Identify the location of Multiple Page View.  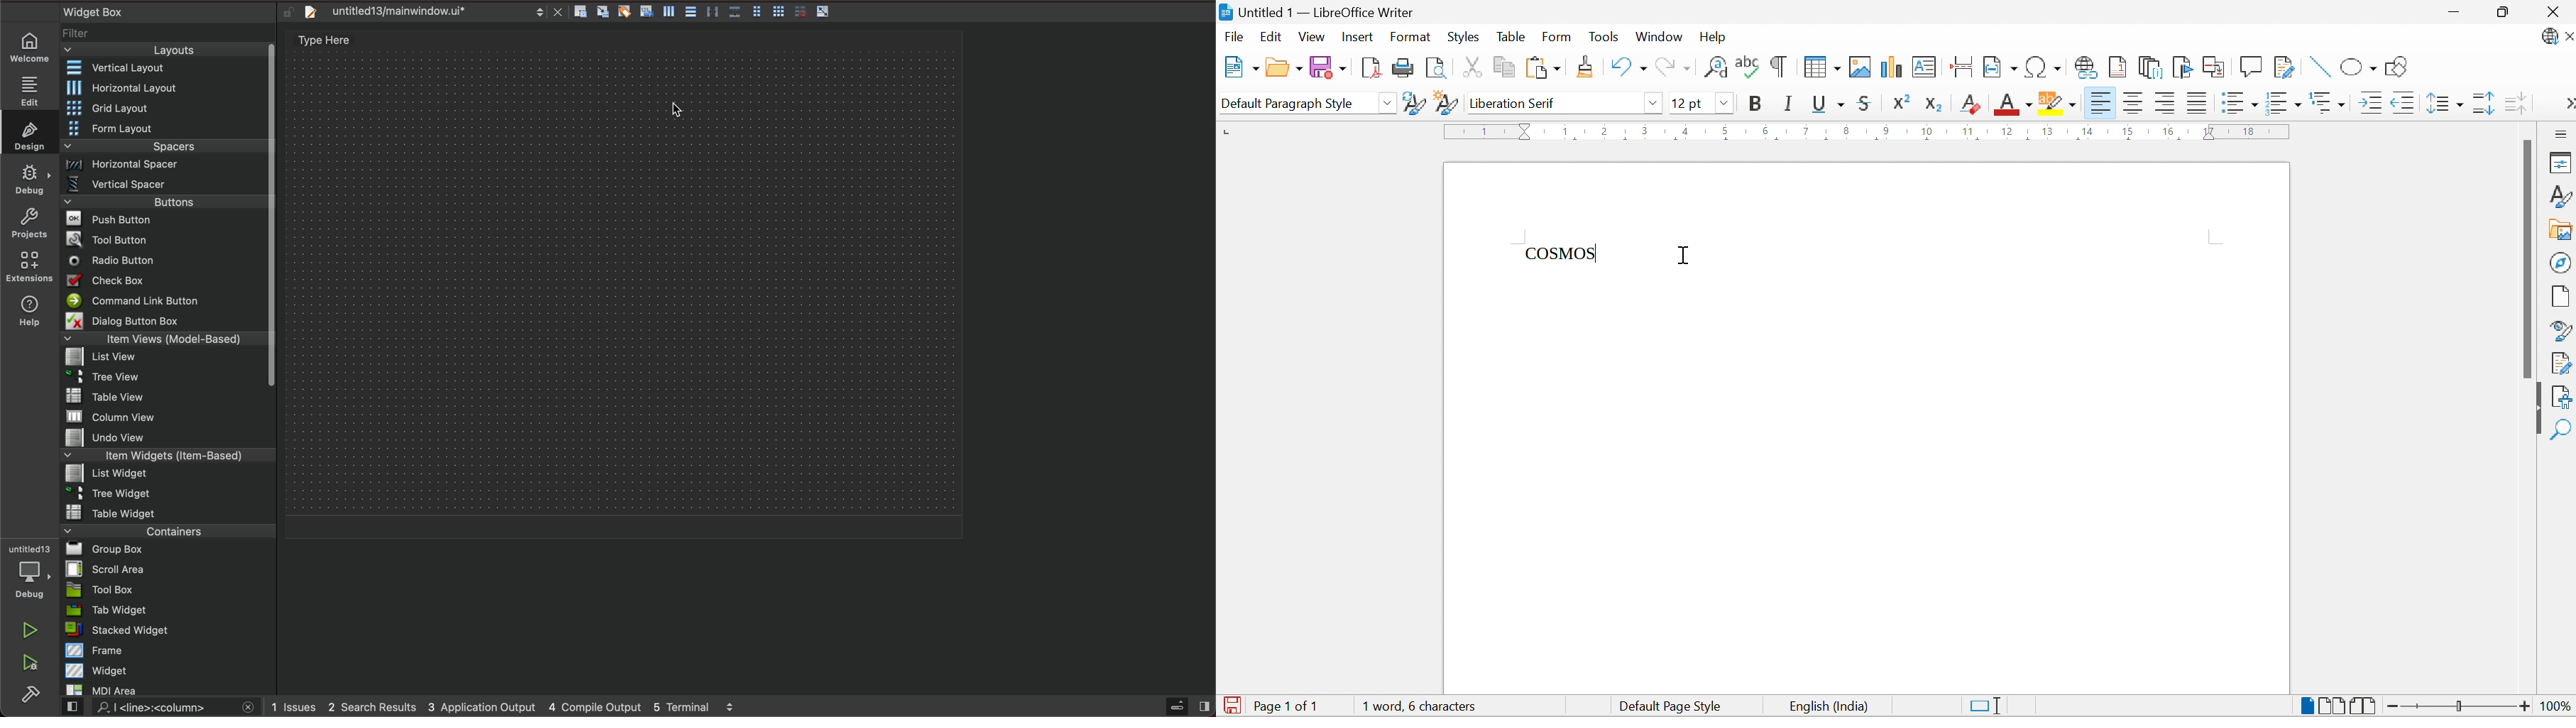
(2332, 704).